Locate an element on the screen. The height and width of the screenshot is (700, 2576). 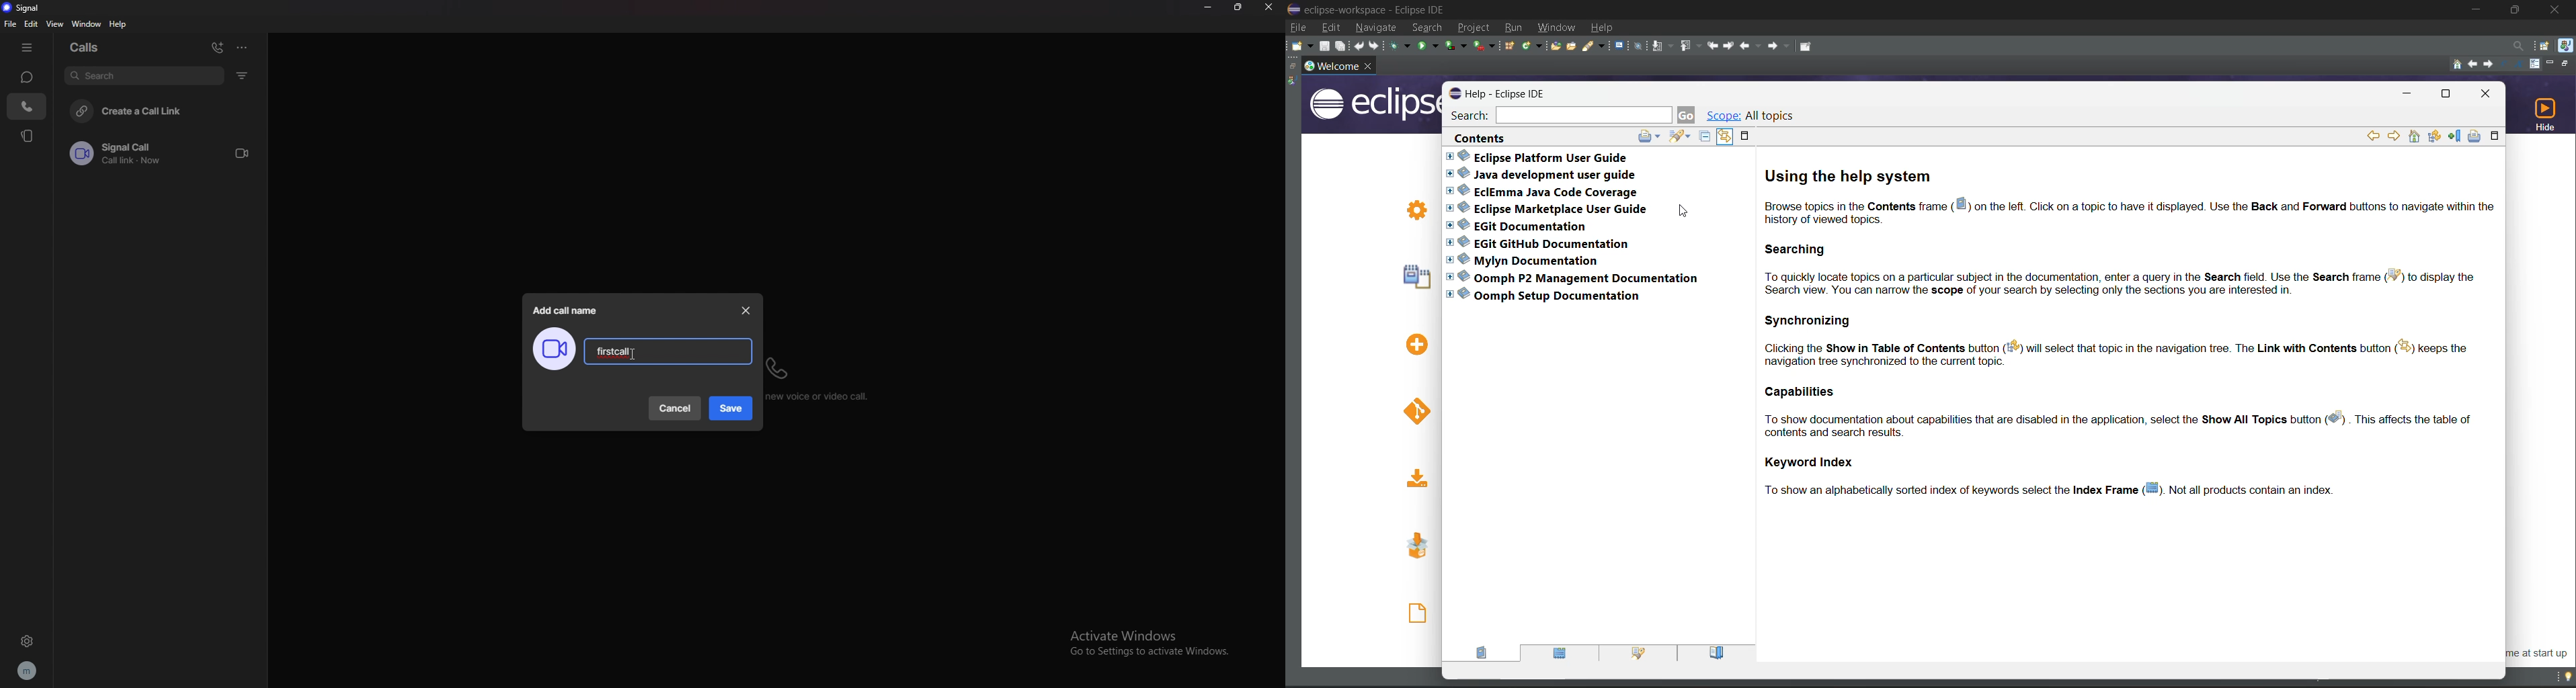
calls is located at coordinates (27, 106).